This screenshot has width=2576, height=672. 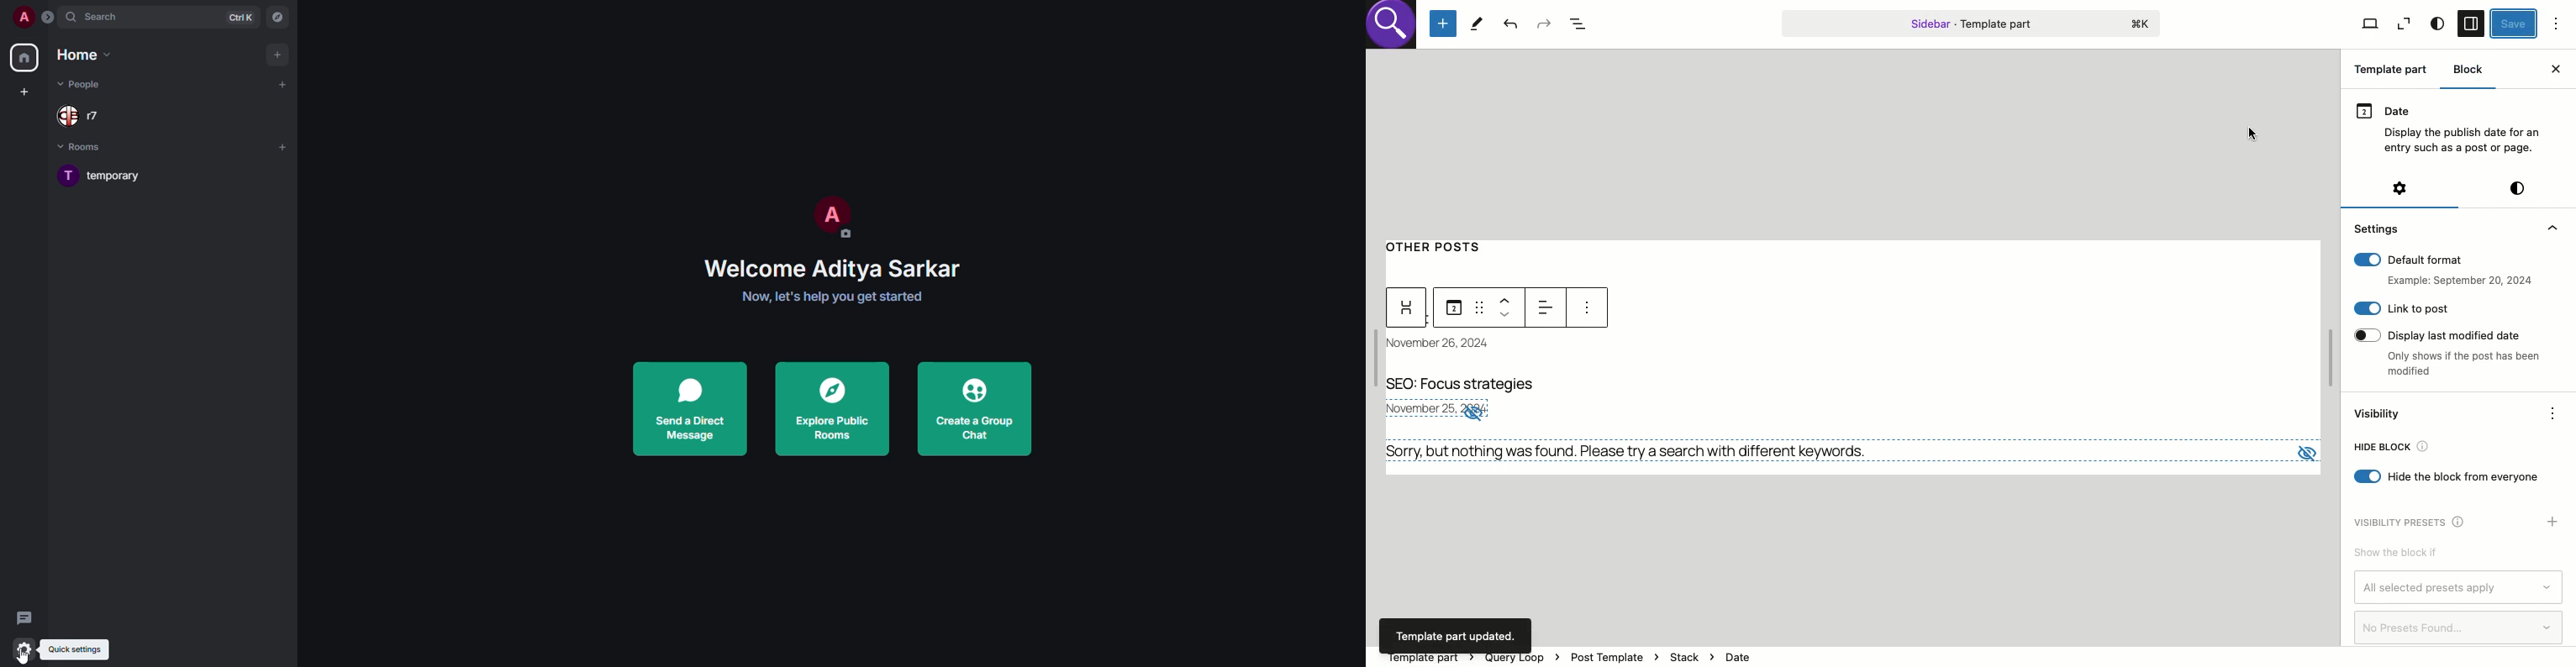 What do you see at coordinates (1477, 23) in the screenshot?
I see `Tools` at bounding box center [1477, 23].